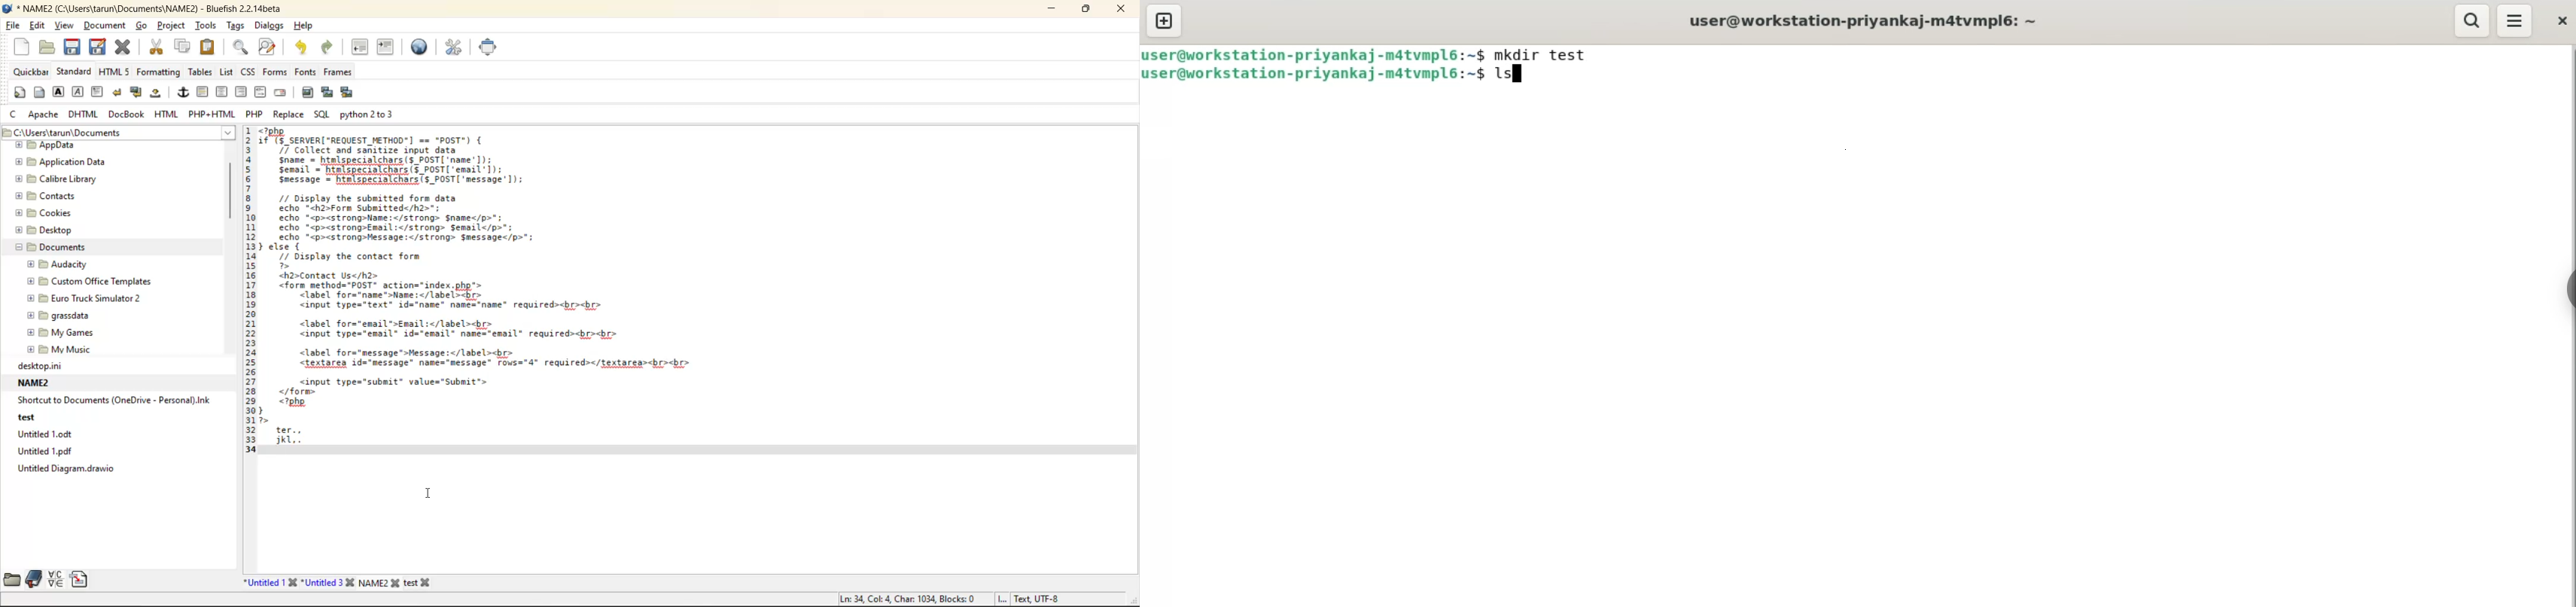  Describe the element at coordinates (326, 90) in the screenshot. I see `insert thumbnail` at that location.